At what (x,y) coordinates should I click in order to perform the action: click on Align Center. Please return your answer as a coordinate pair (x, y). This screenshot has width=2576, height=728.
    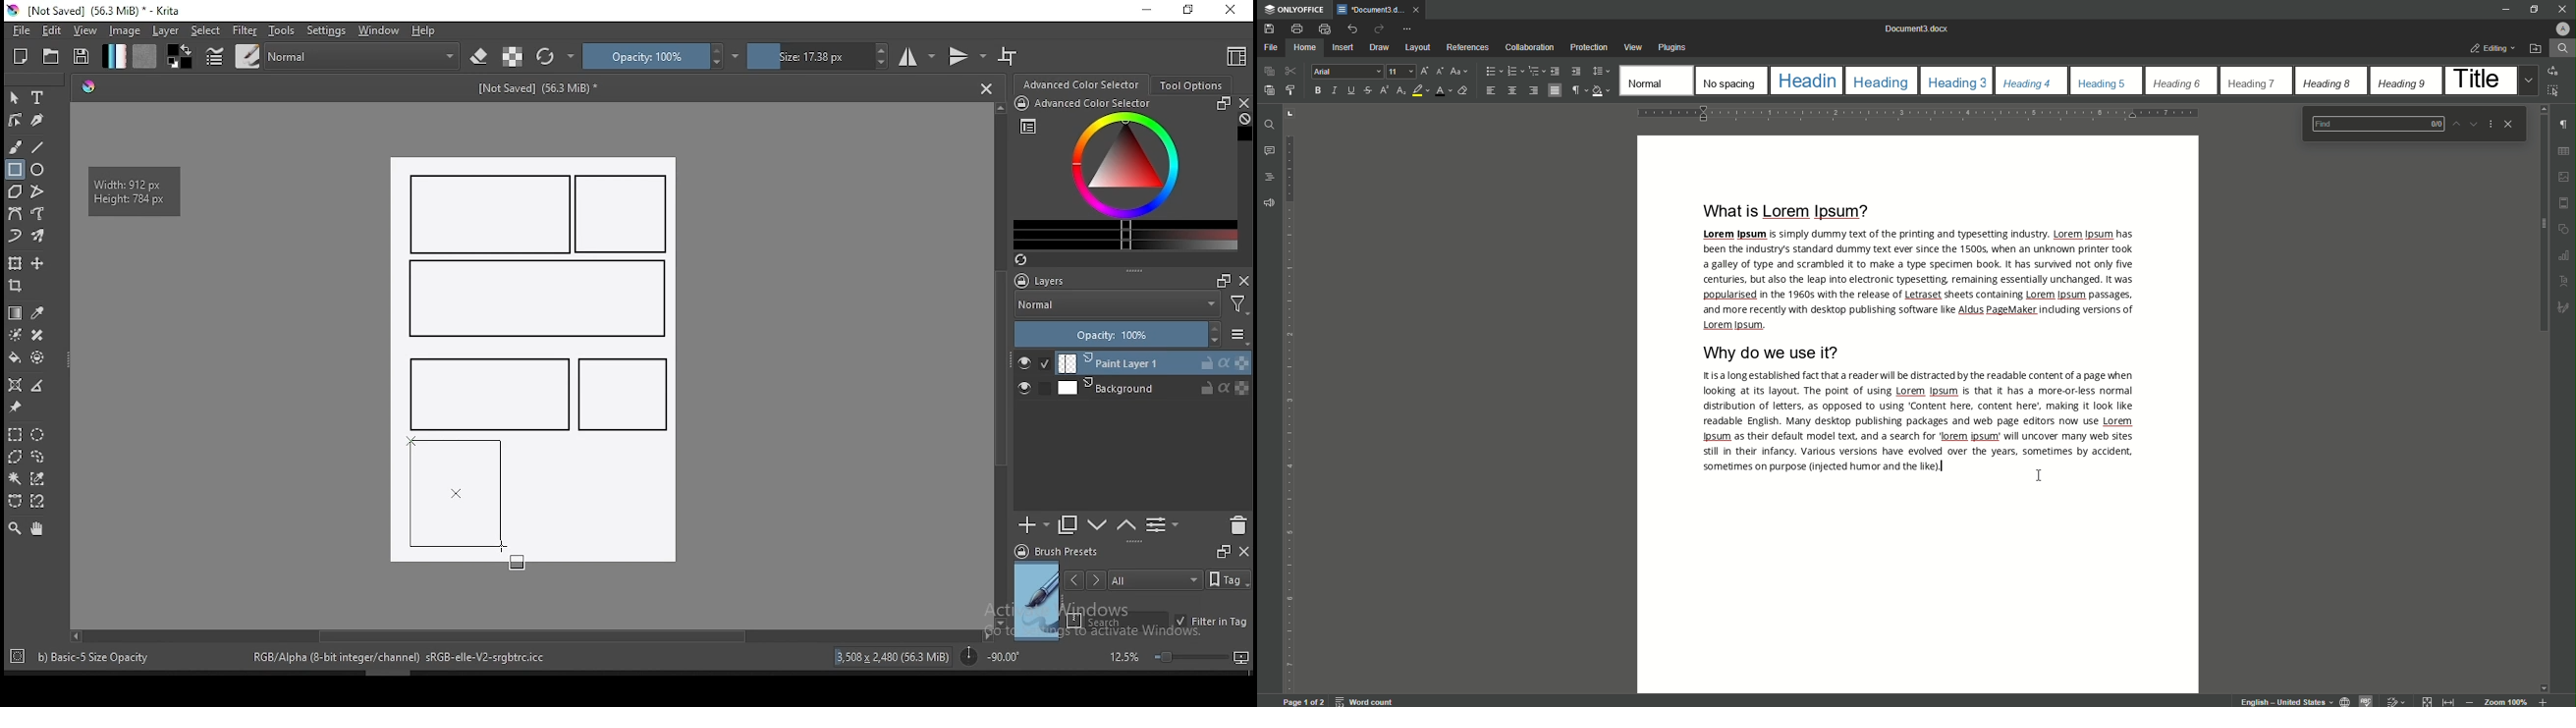
    Looking at the image, I should click on (1513, 91).